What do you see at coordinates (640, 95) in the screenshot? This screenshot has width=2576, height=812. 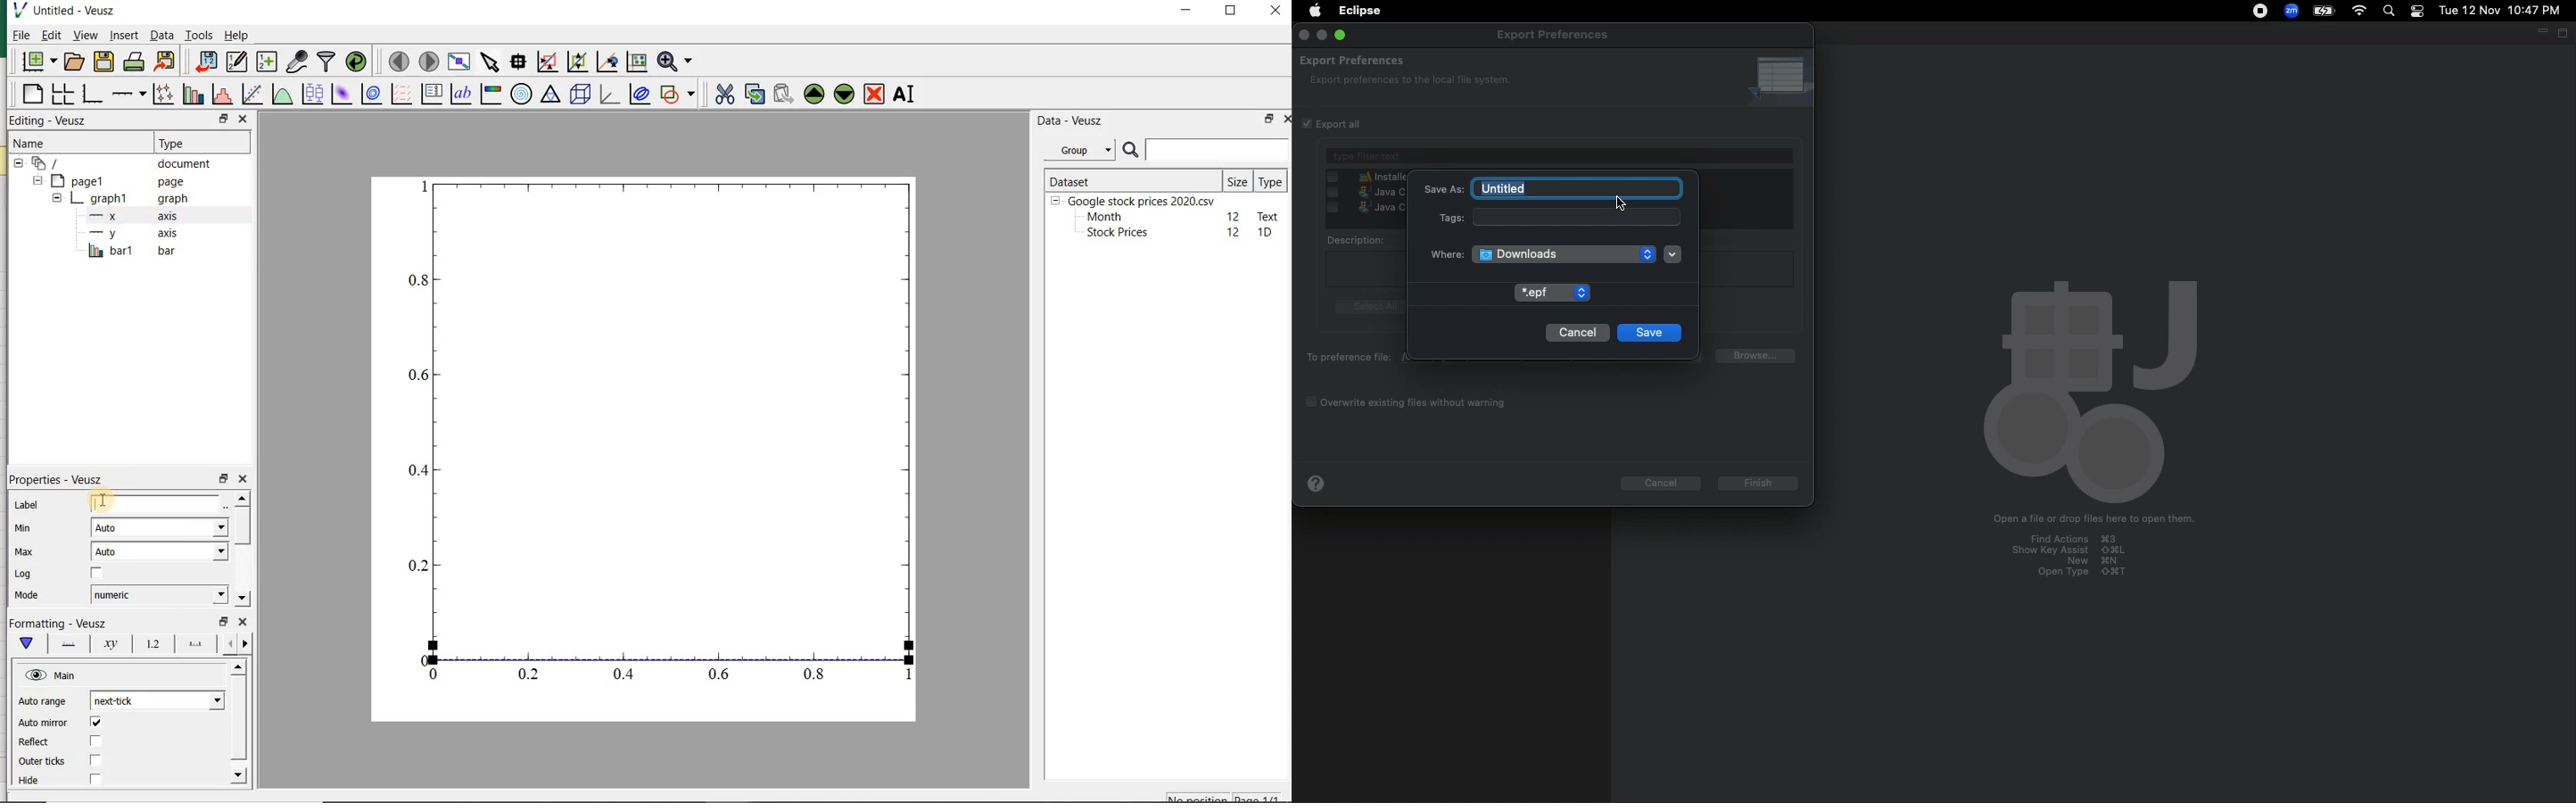 I see `plot covariance ellipses` at bounding box center [640, 95].